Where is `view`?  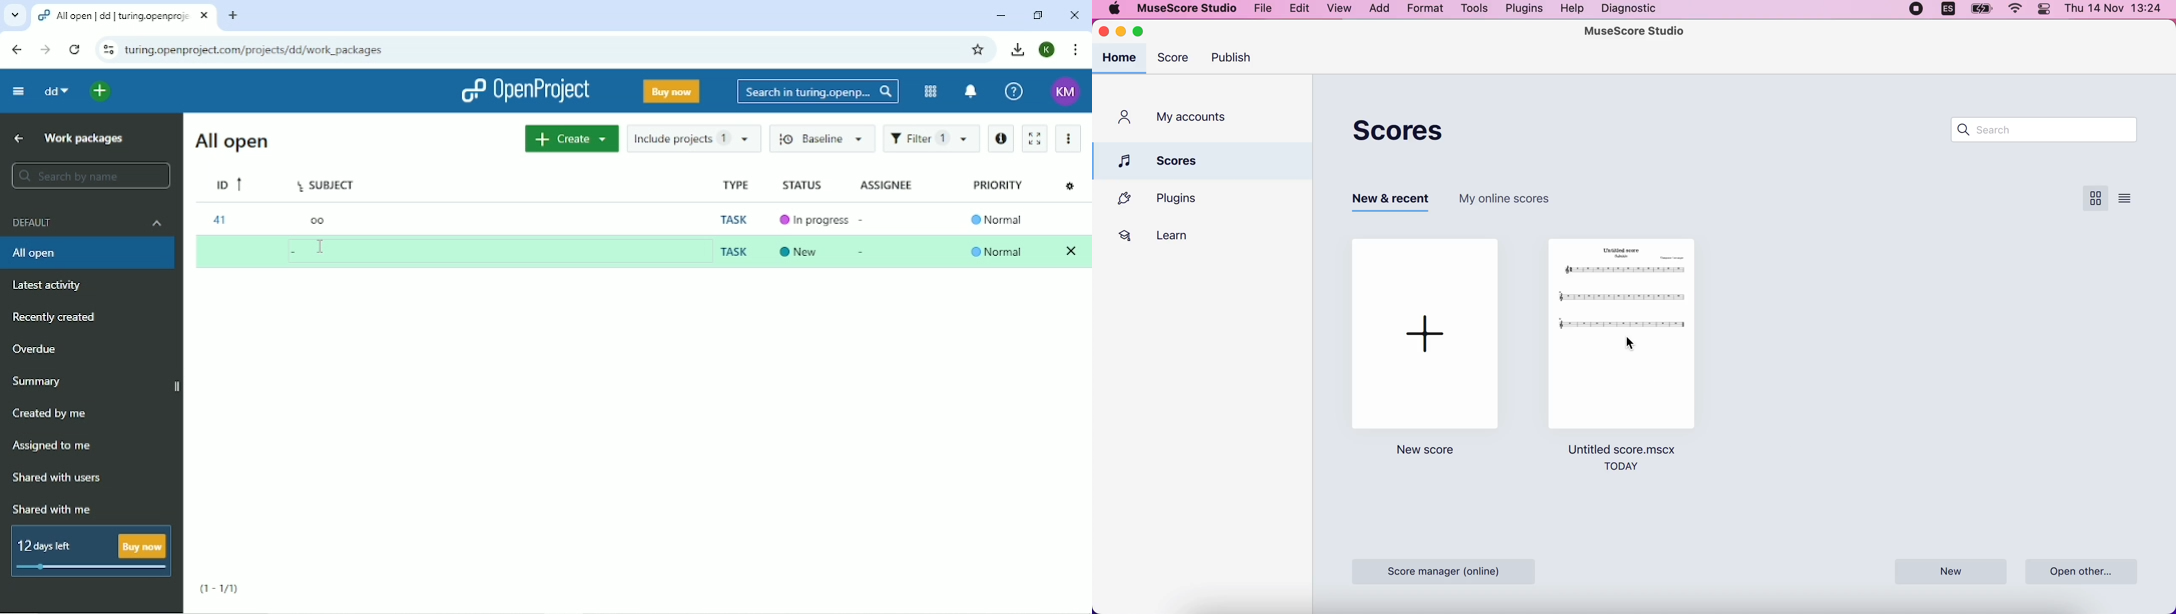 view is located at coordinates (1338, 9).